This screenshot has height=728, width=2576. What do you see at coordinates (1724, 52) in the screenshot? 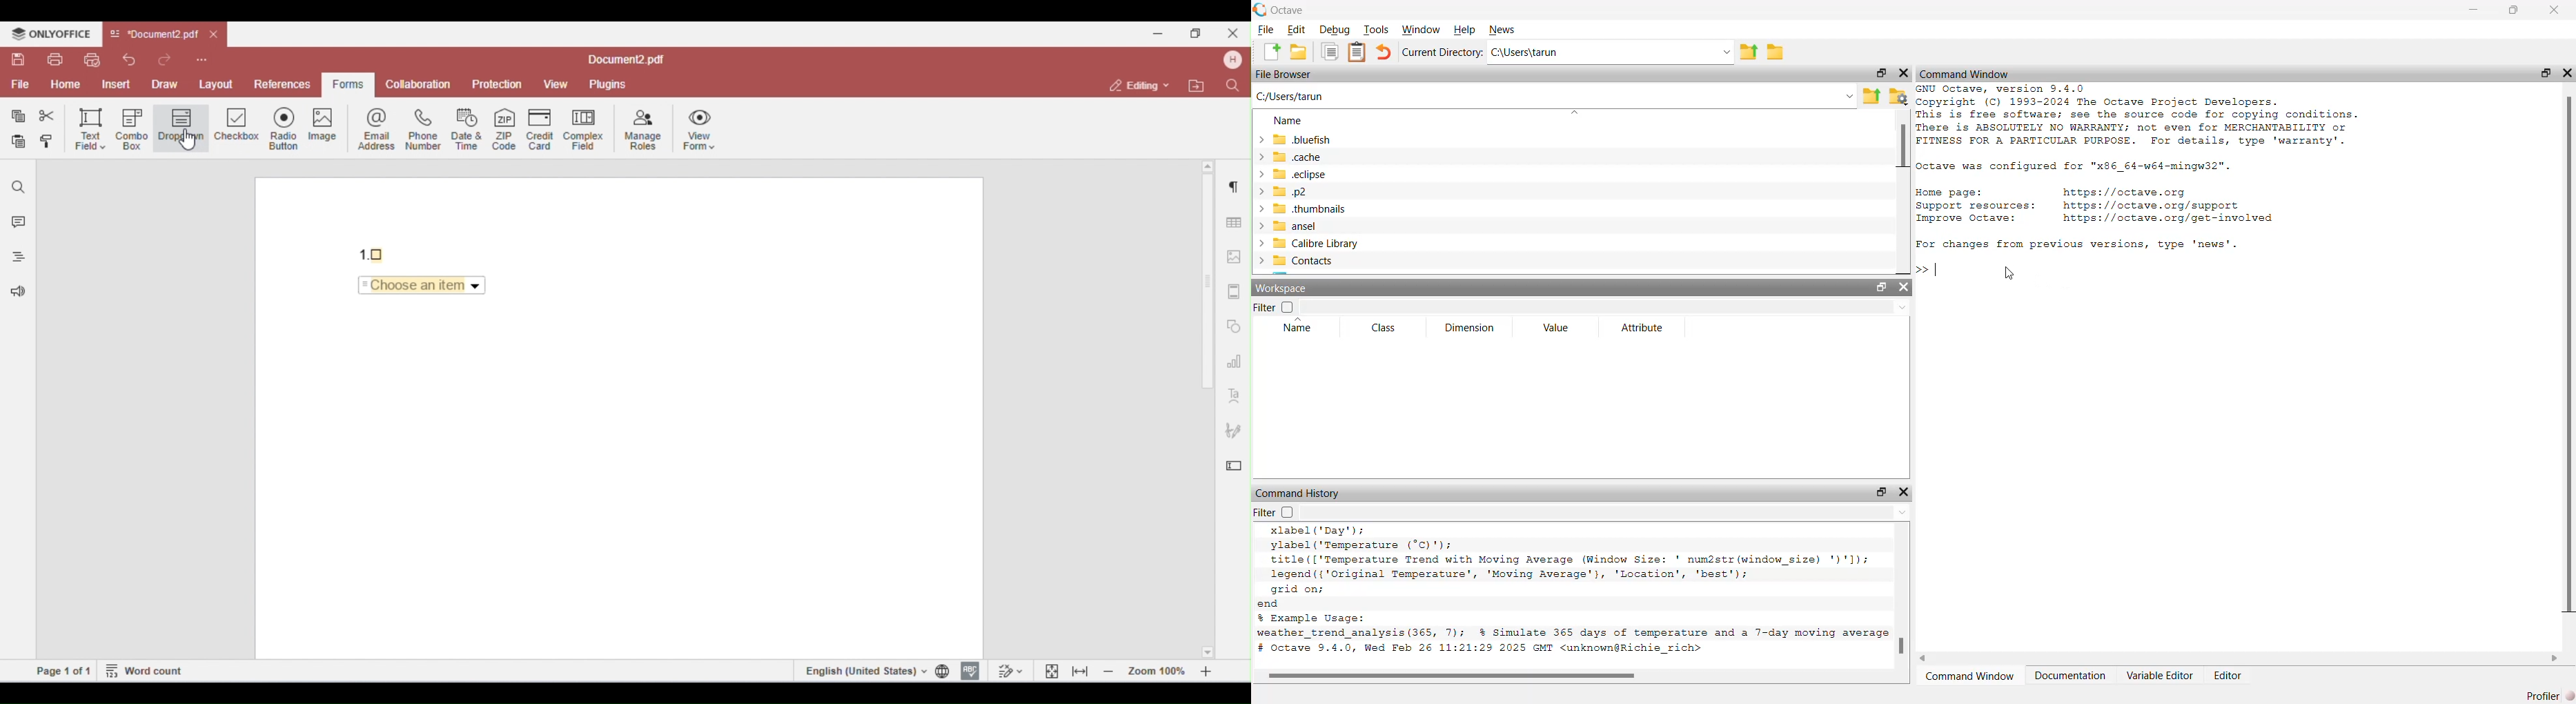
I see `dropdown` at bounding box center [1724, 52].